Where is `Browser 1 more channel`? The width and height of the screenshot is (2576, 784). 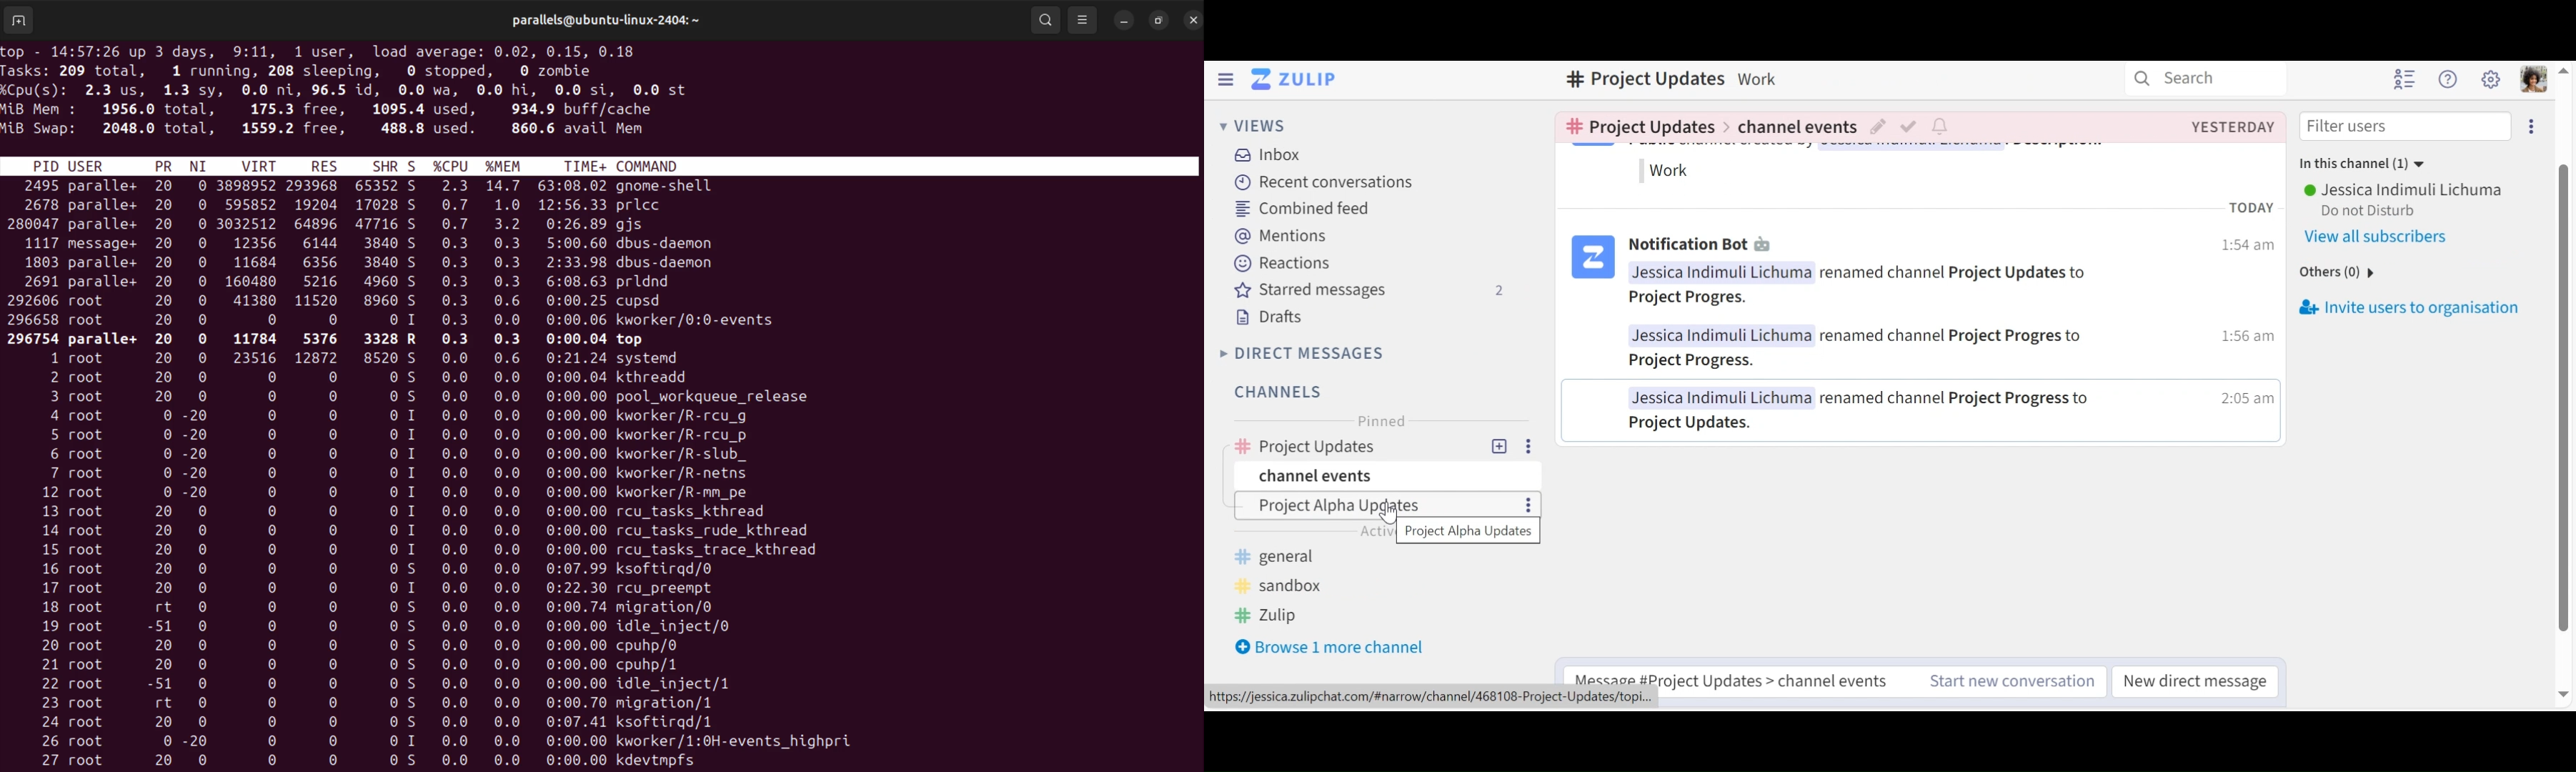
Browser 1 more channel is located at coordinates (1329, 646).